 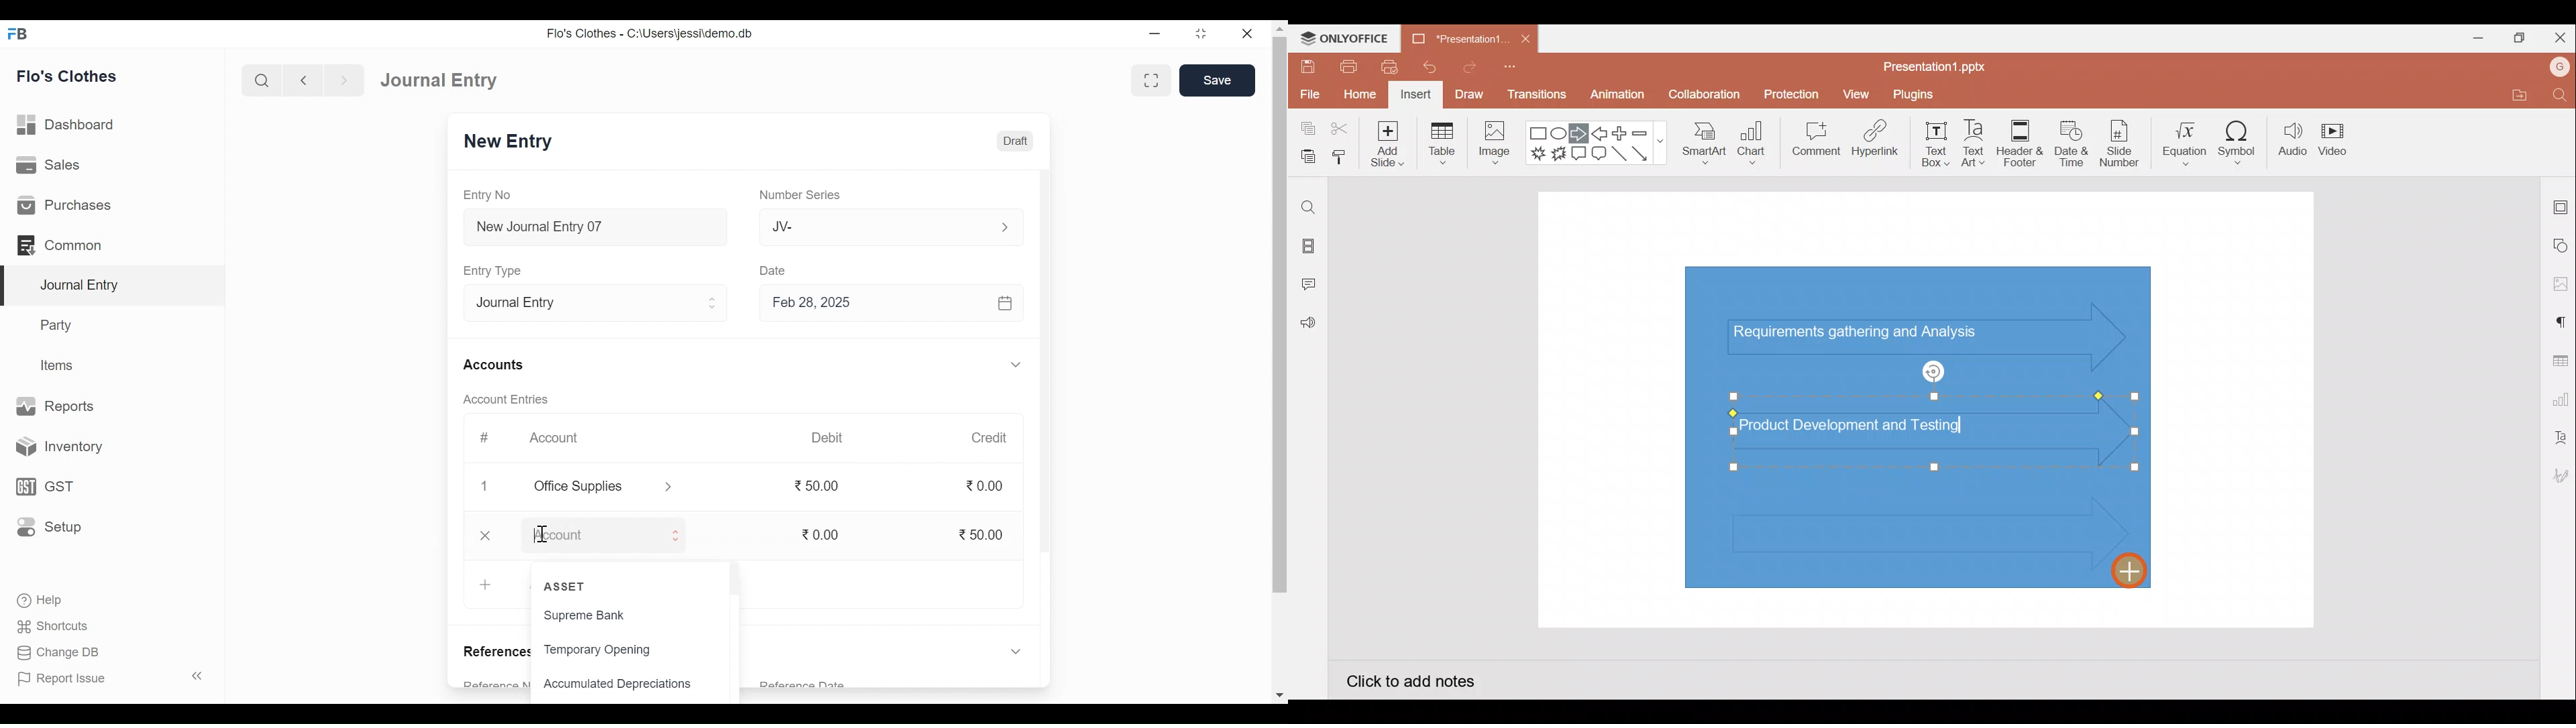 I want to click on JV-, so click(x=875, y=229).